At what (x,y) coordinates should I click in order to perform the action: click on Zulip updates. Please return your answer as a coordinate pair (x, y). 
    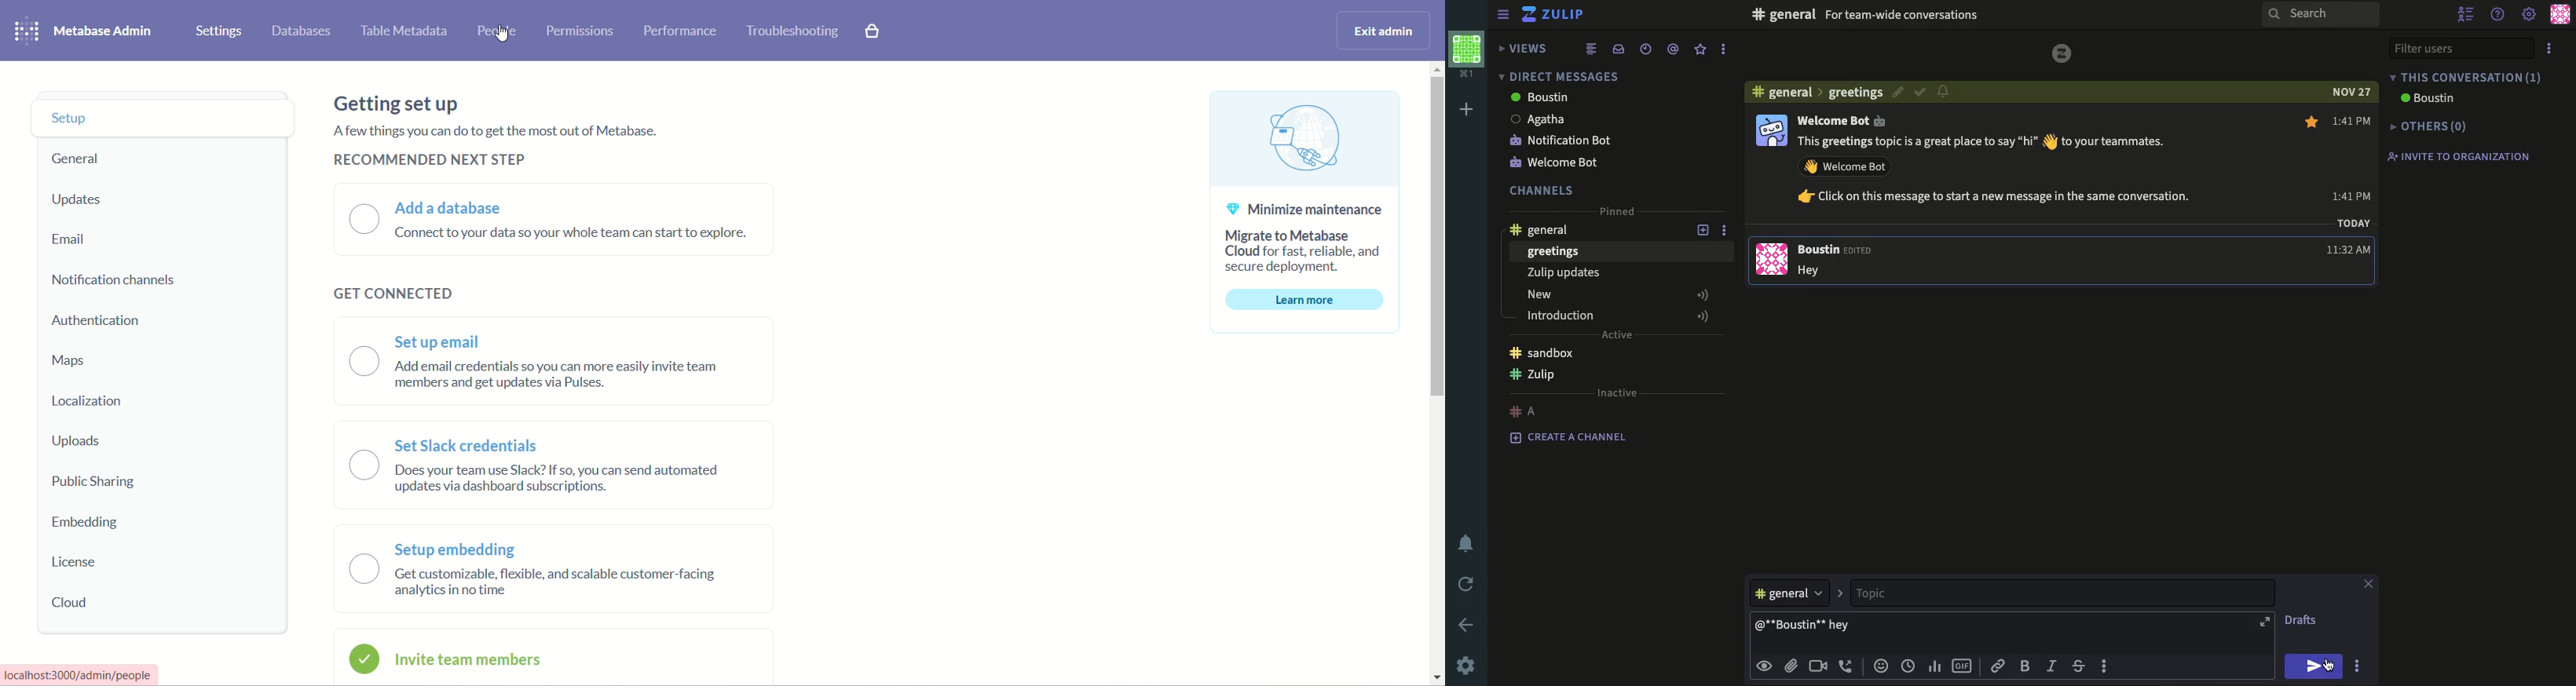
    Looking at the image, I should click on (1562, 272).